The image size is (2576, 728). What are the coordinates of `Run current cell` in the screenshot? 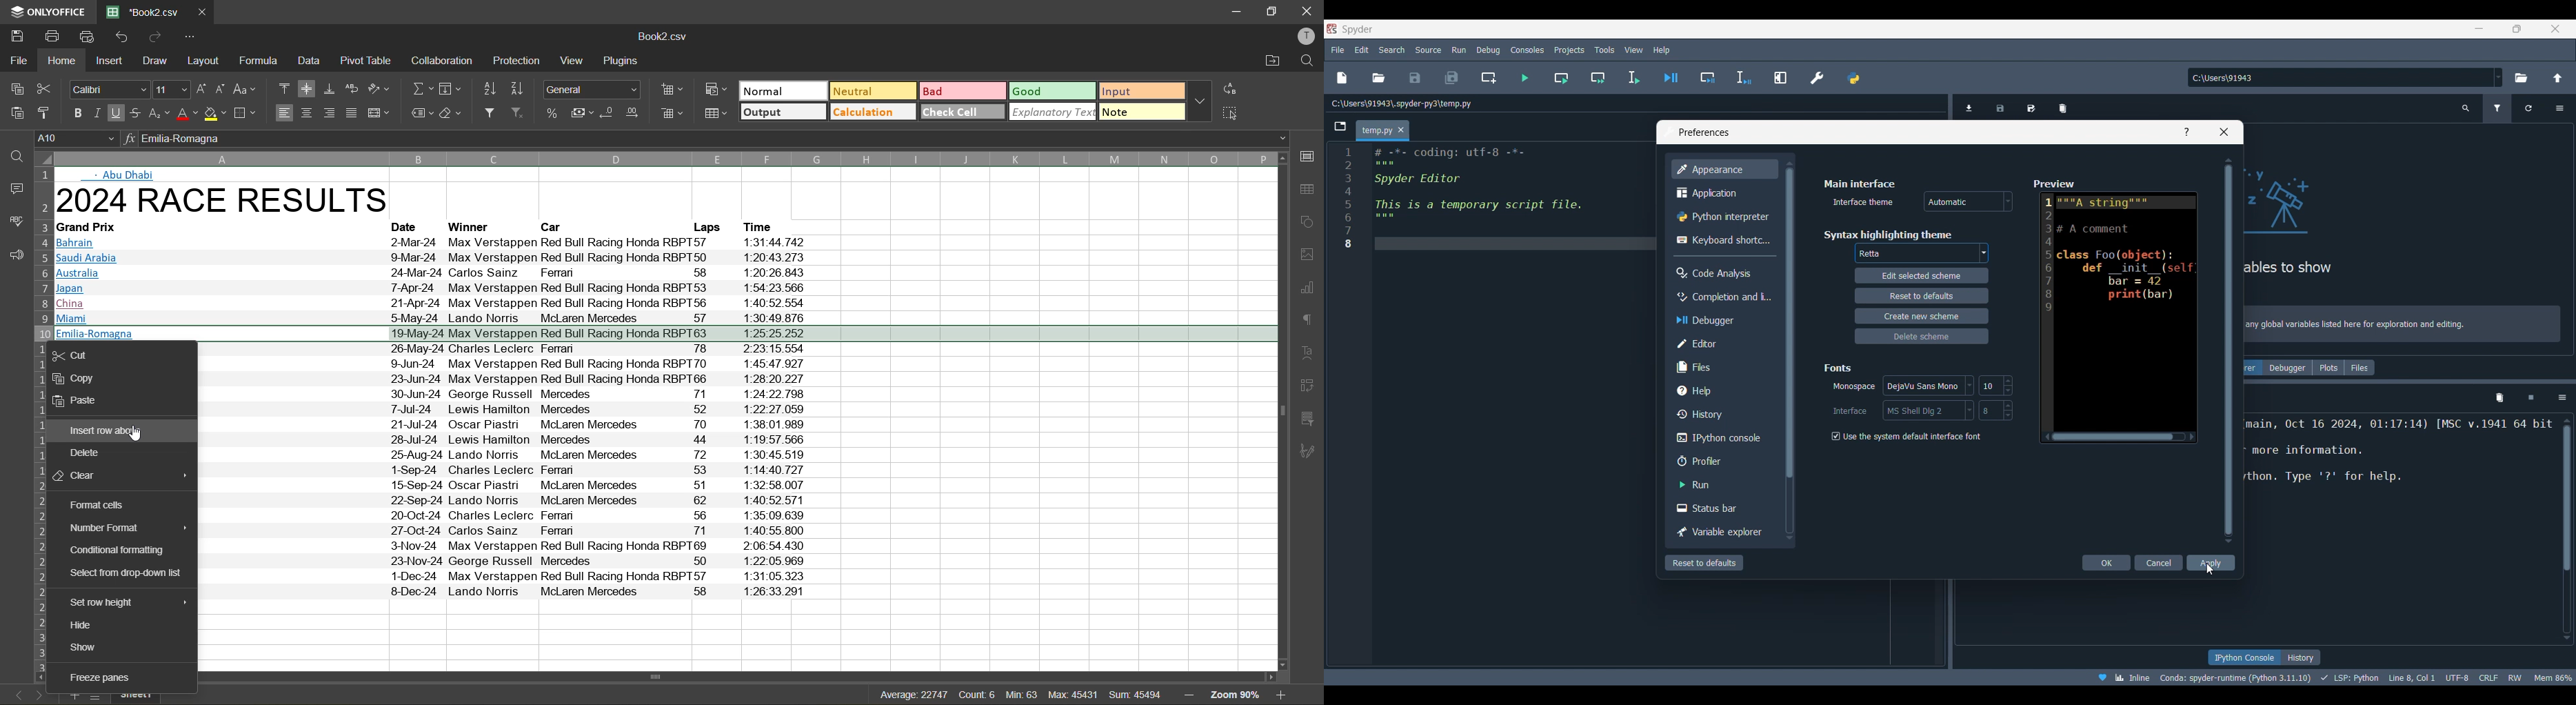 It's located at (1561, 78).